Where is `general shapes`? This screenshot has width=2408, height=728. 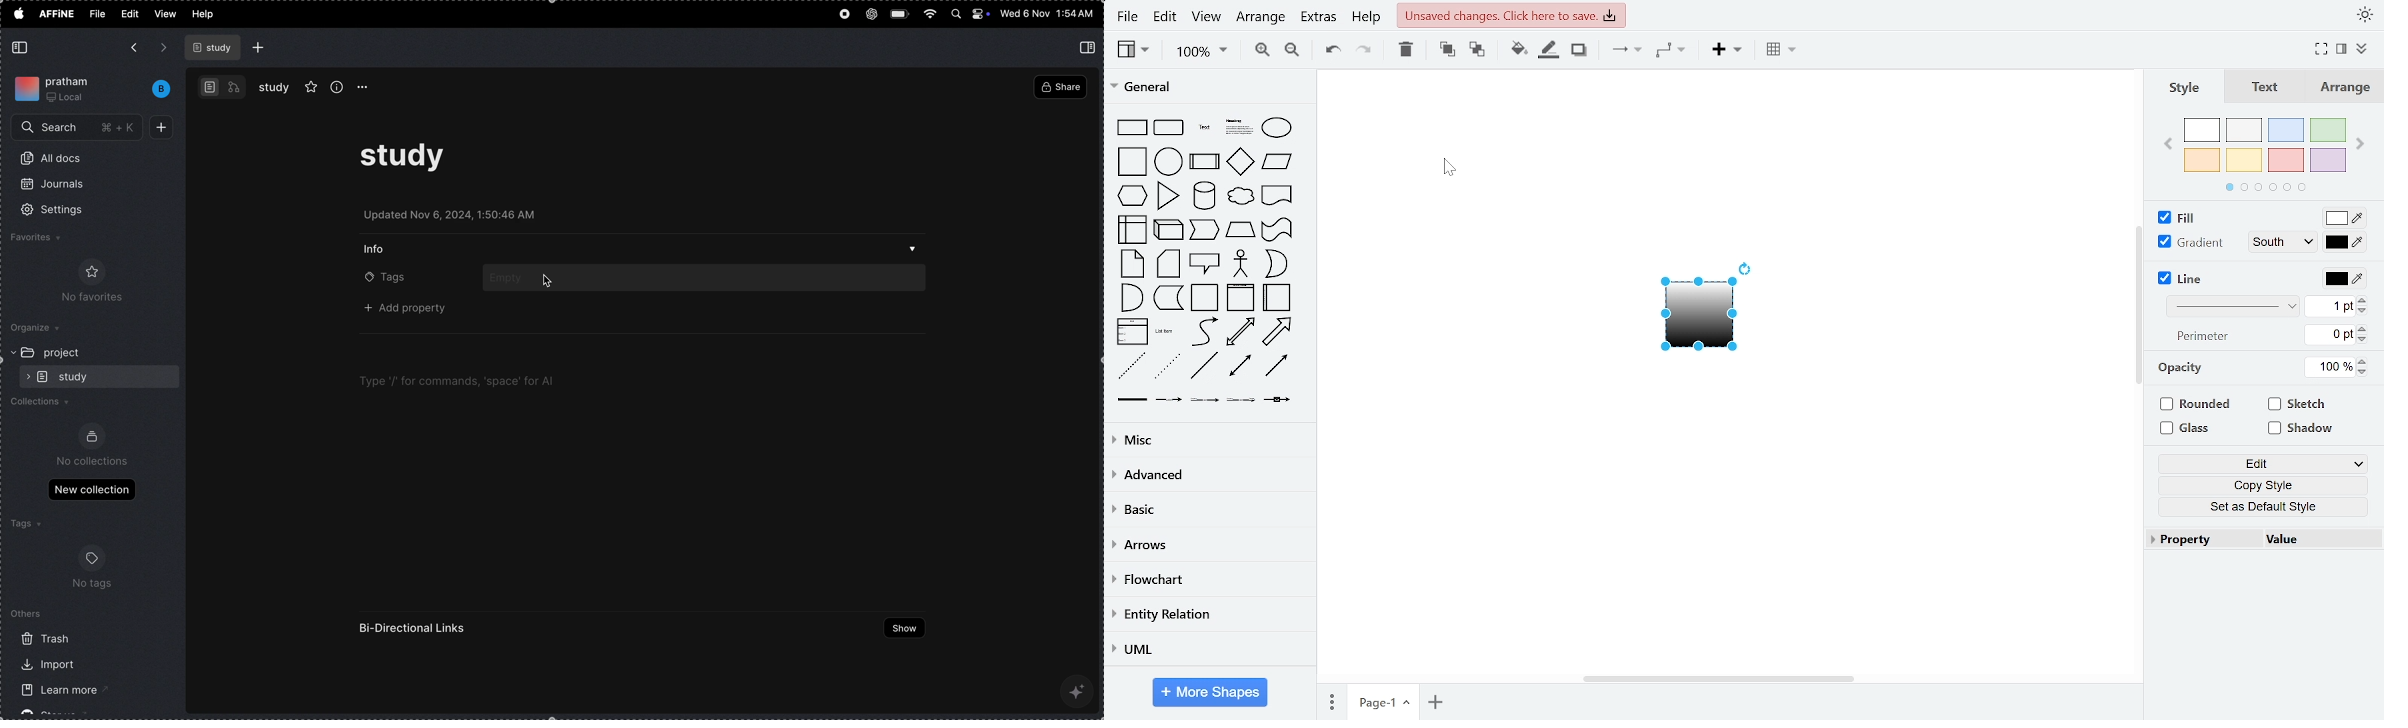
general shapes is located at coordinates (1240, 331).